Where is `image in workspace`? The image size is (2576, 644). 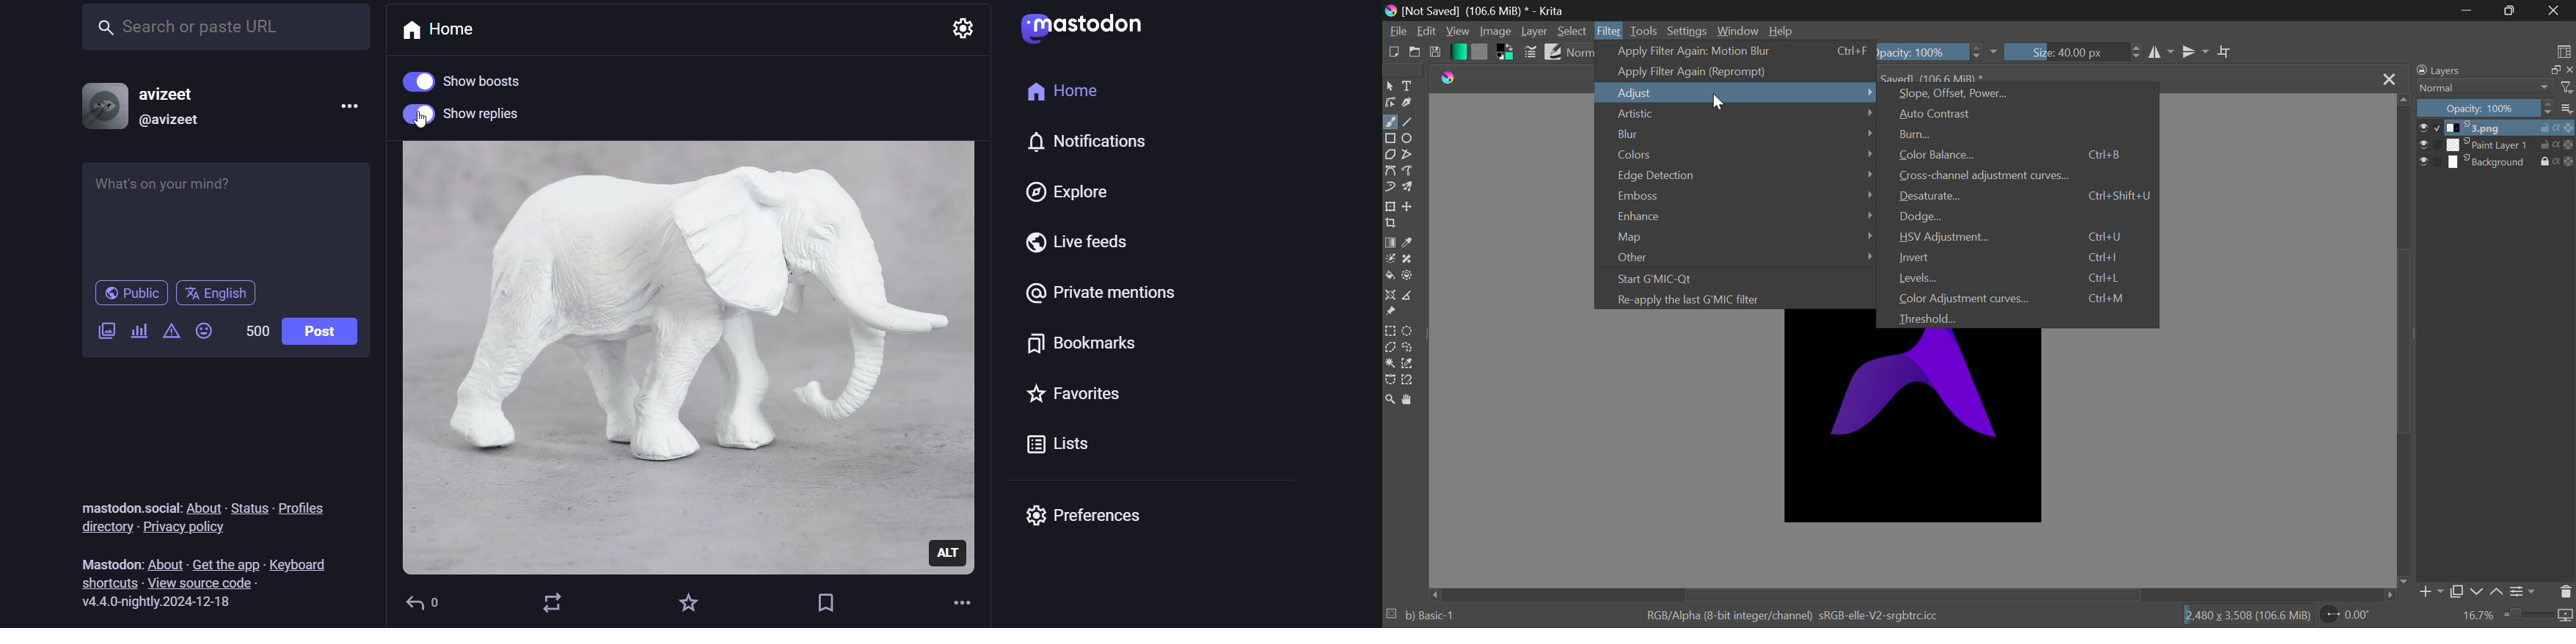 image in workspace is located at coordinates (1912, 429).